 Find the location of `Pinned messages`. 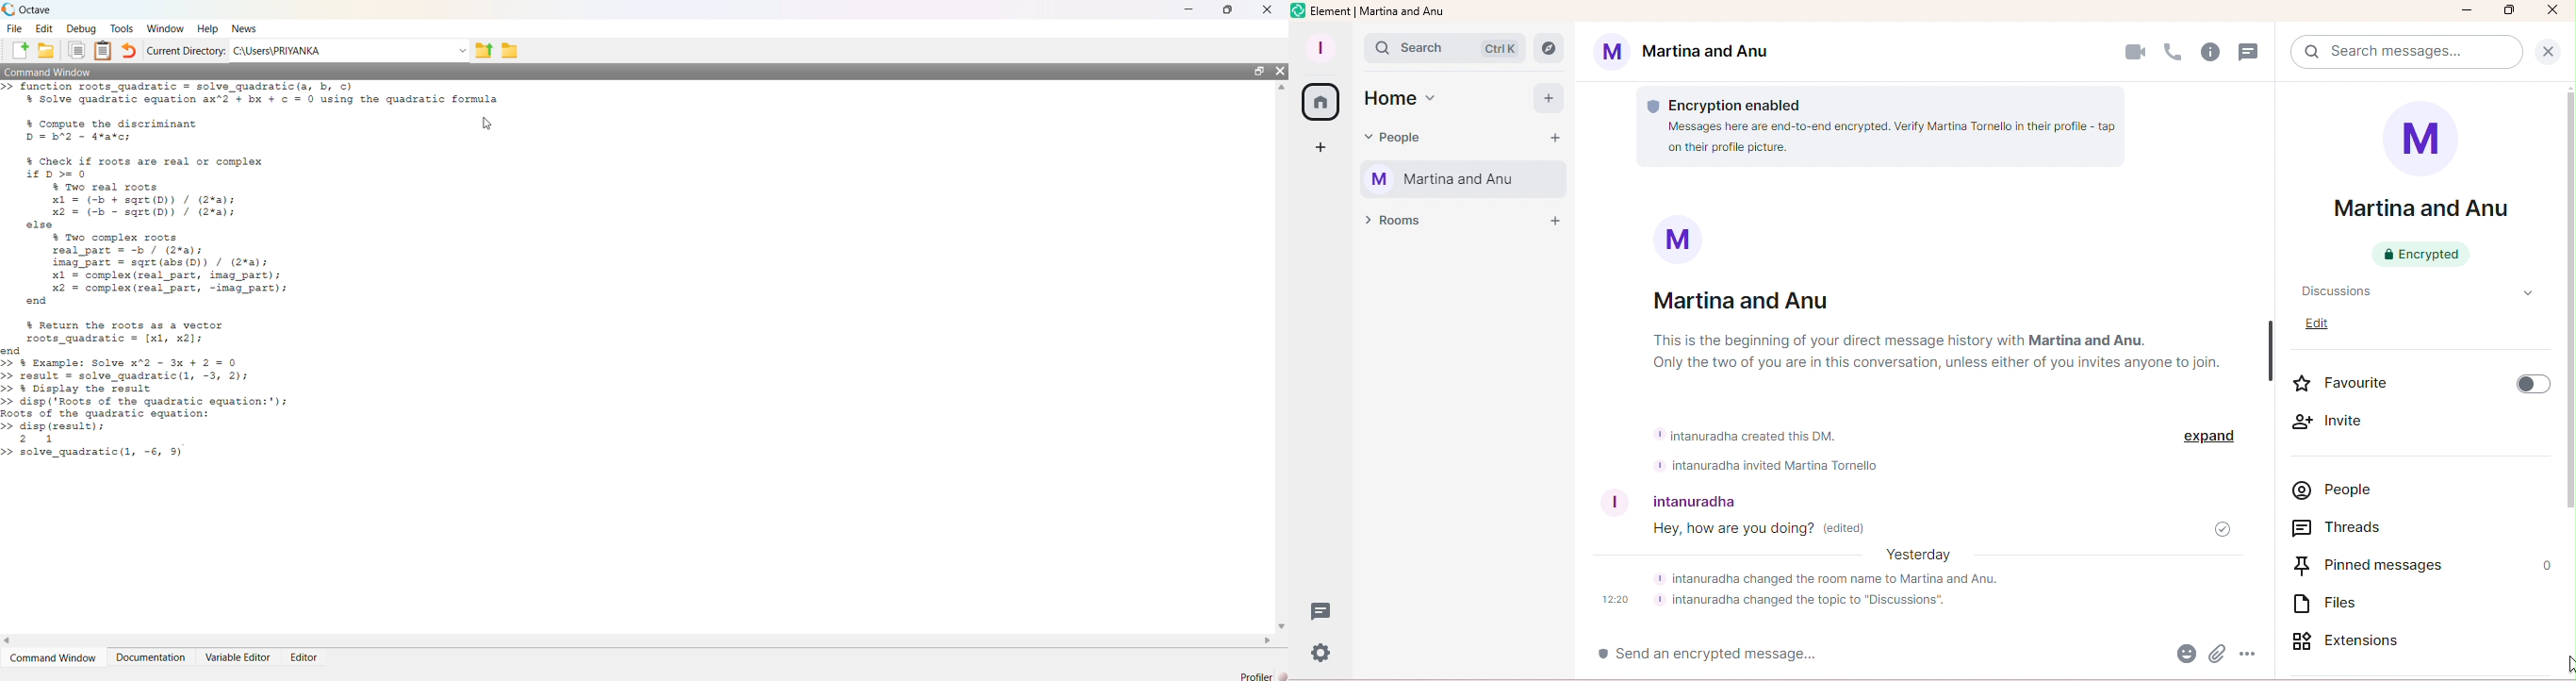

Pinned messages is located at coordinates (2376, 566).